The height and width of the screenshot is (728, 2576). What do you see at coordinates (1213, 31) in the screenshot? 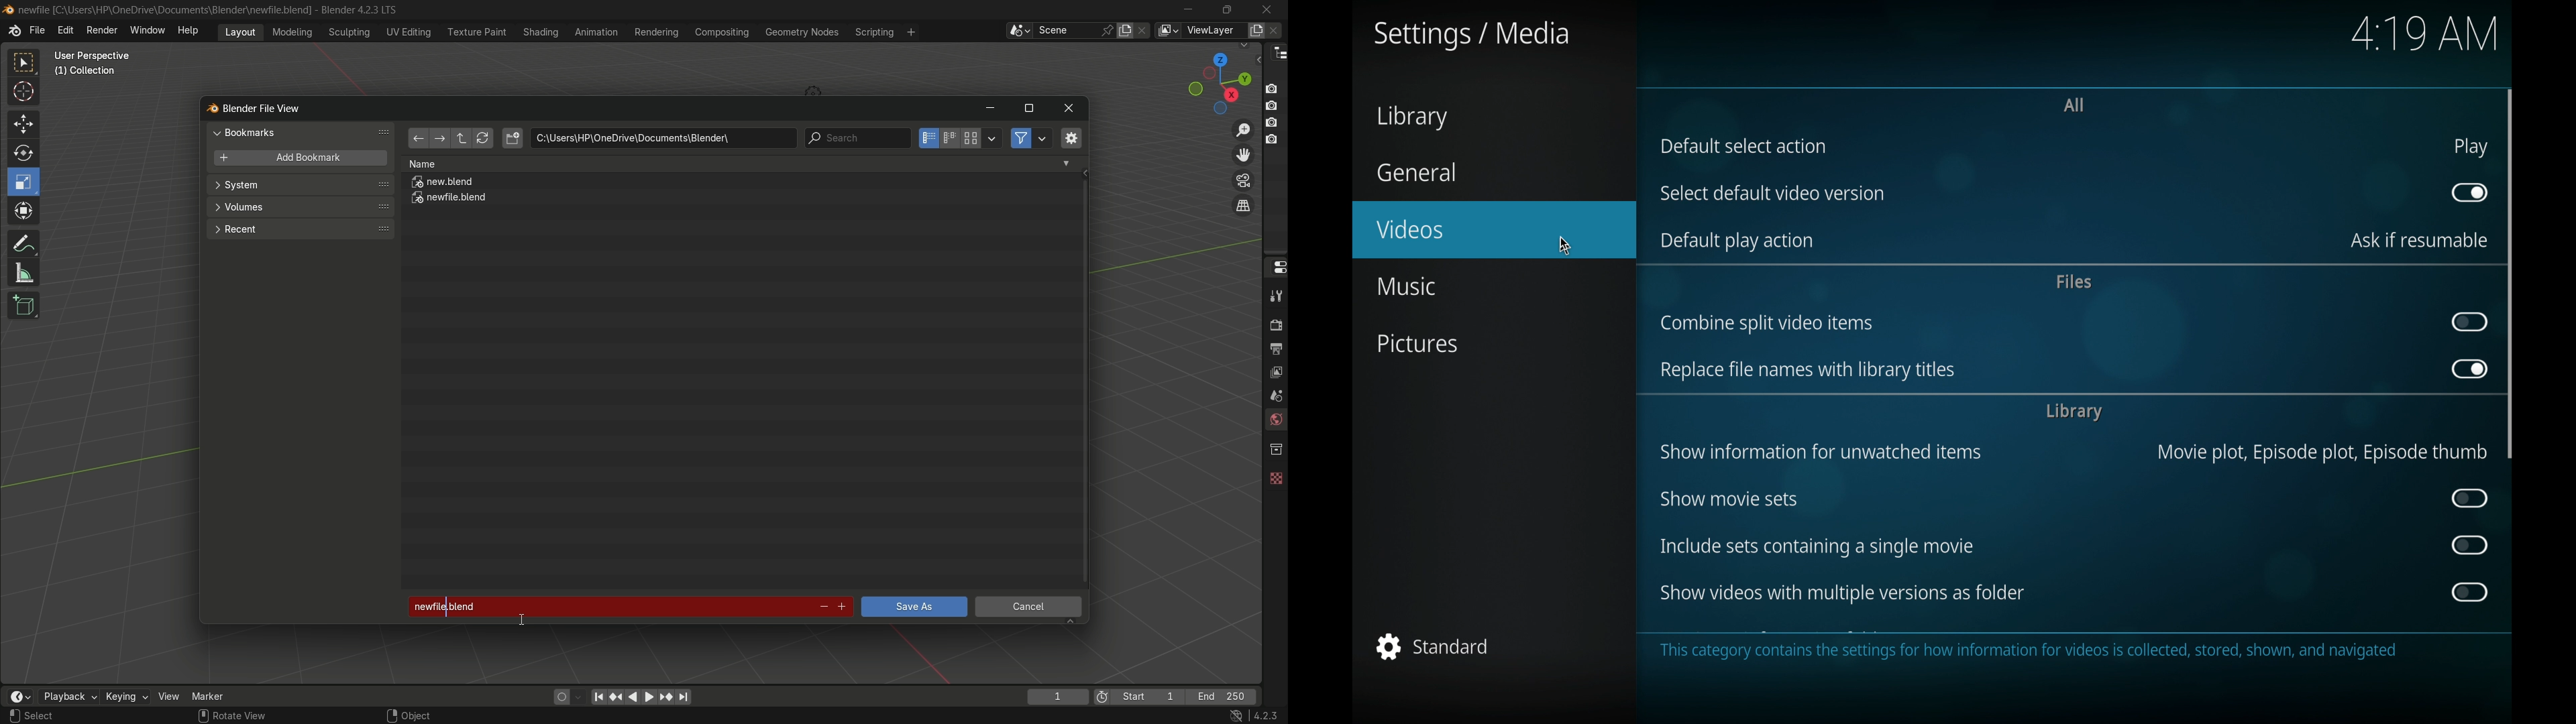
I see `view layer name` at bounding box center [1213, 31].